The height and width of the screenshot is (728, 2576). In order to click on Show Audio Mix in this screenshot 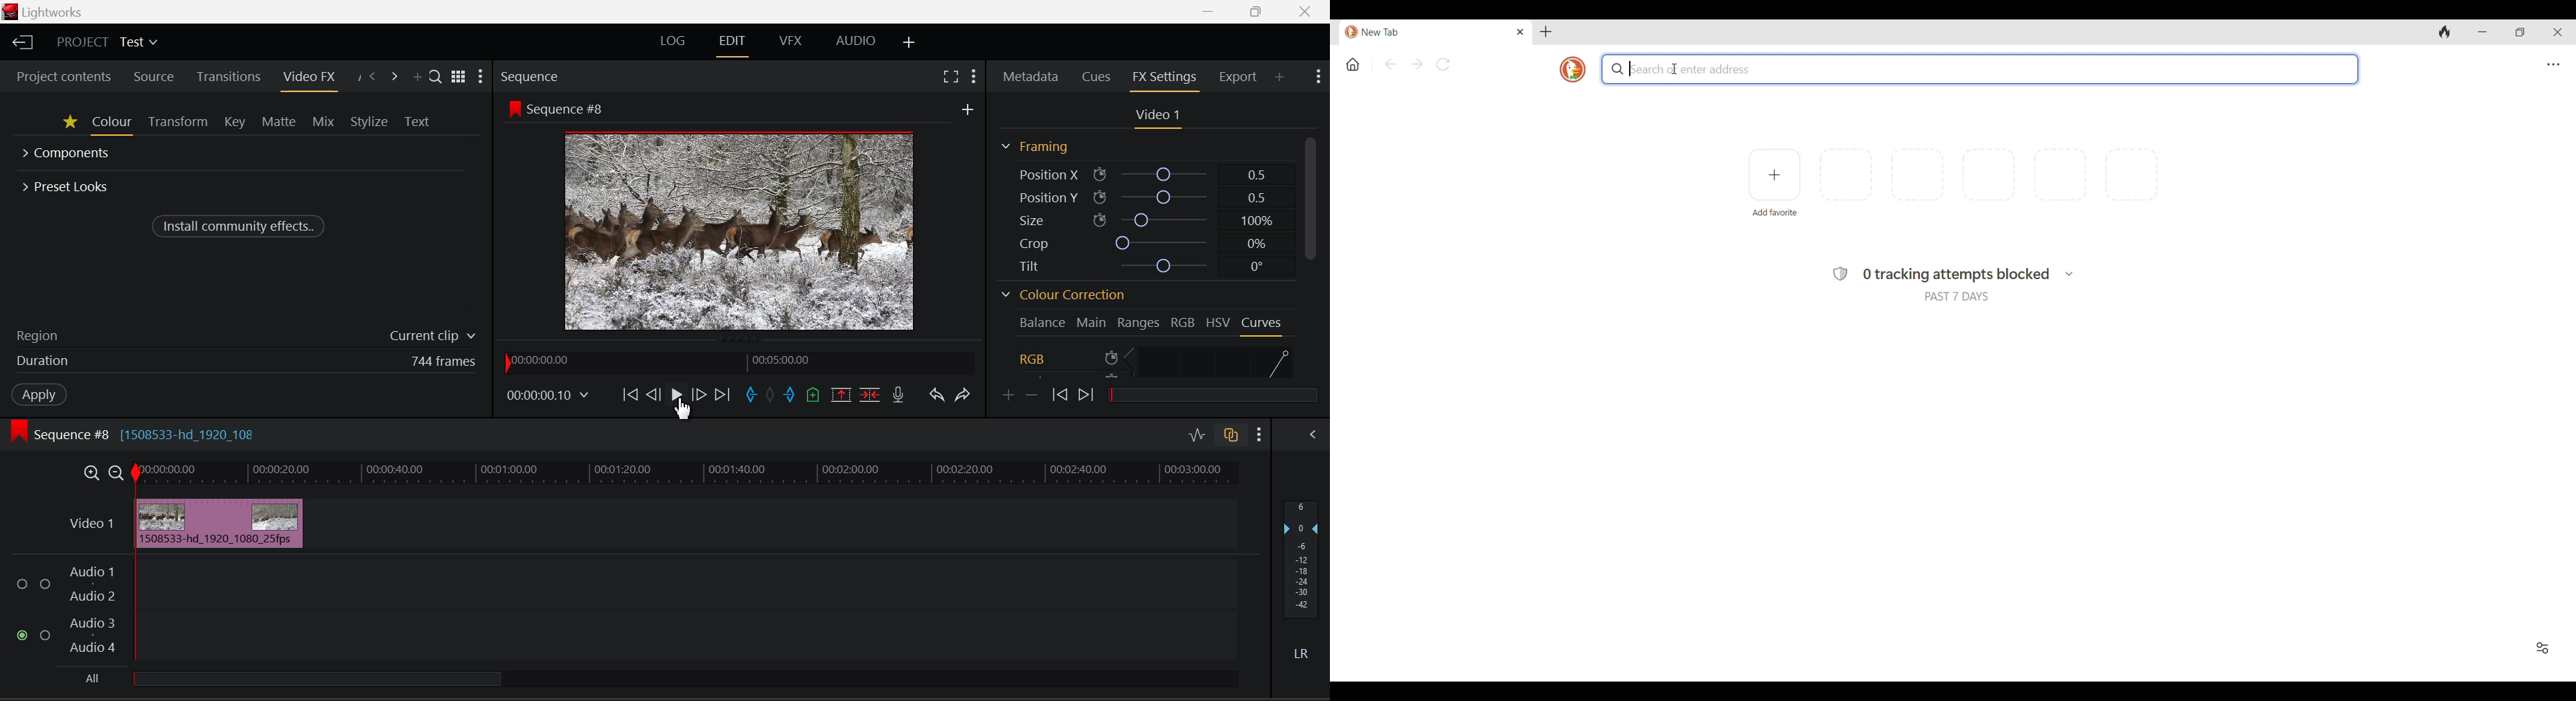, I will do `click(1312, 436)`.